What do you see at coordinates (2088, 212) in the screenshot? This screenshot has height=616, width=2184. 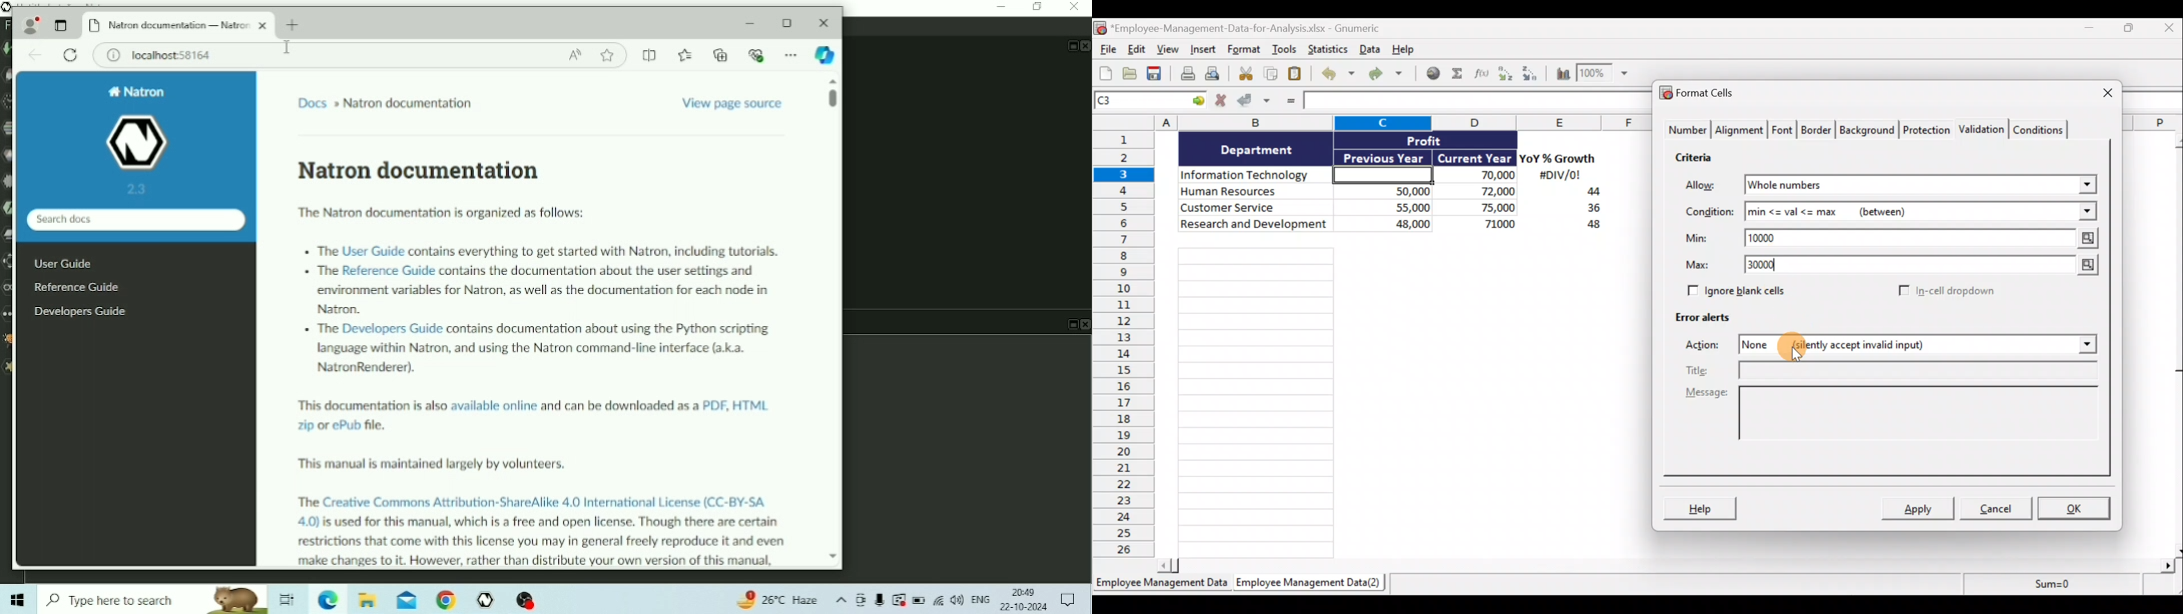 I see `Condition drop down` at bounding box center [2088, 212].